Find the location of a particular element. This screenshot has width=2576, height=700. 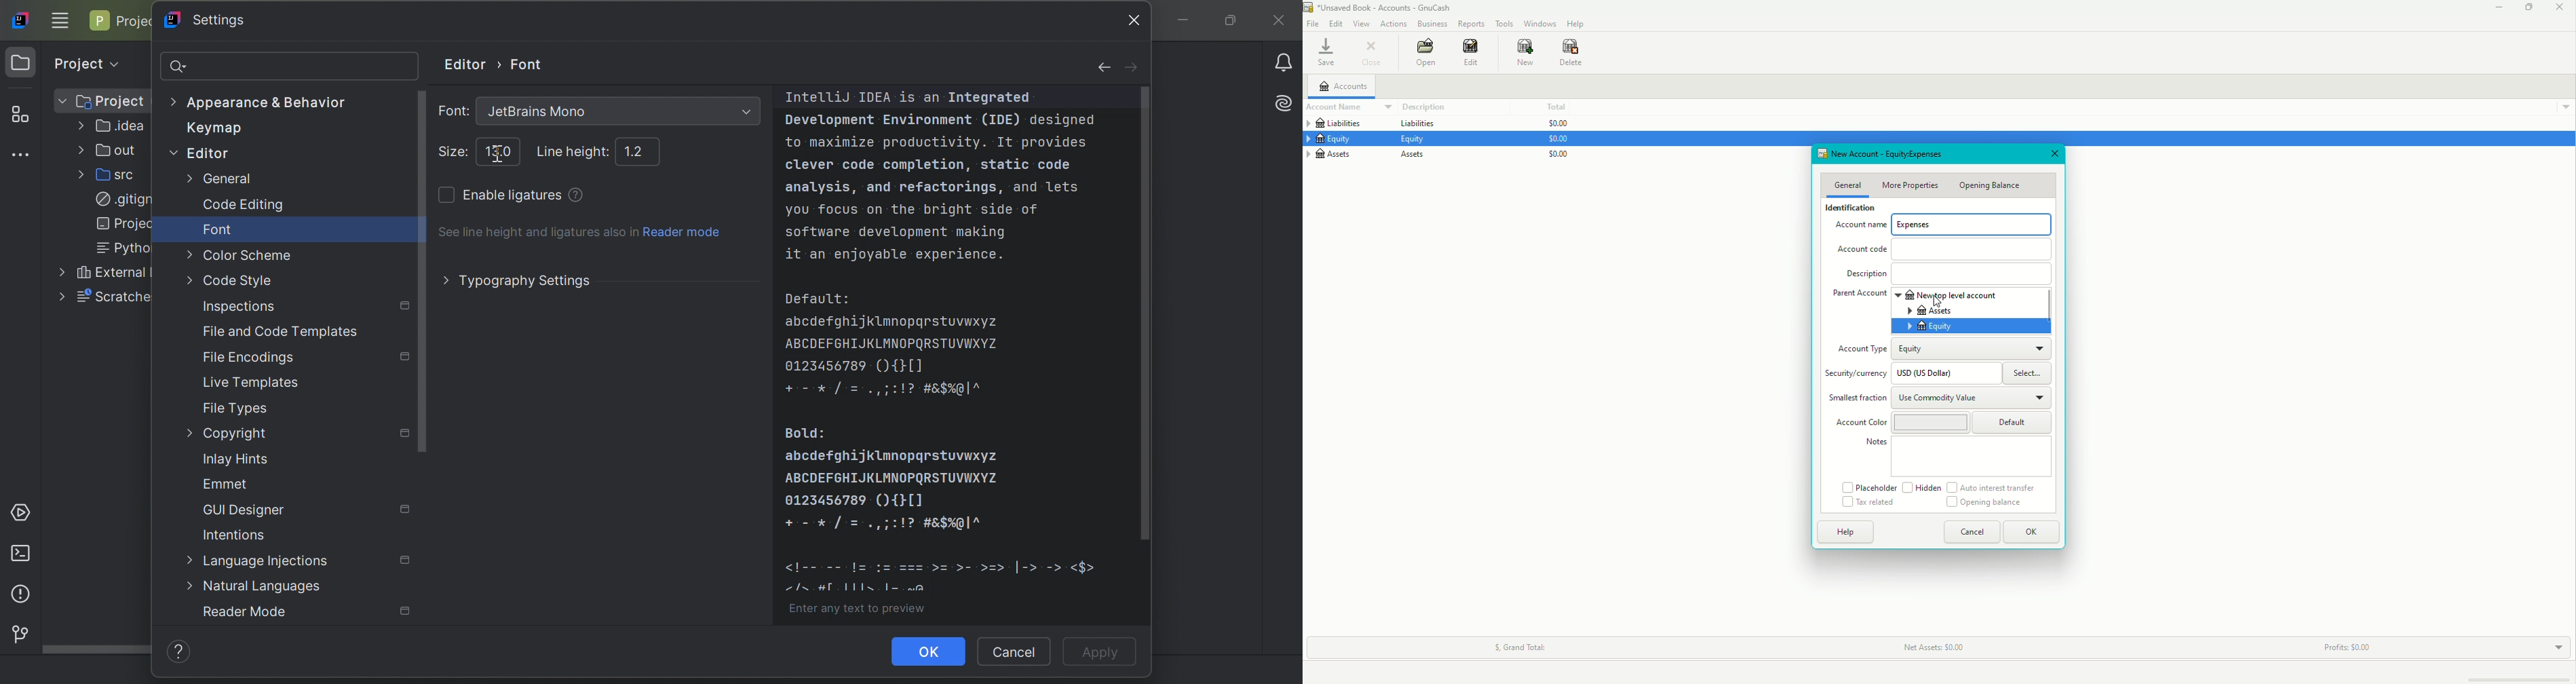

Save is located at coordinates (1325, 53).